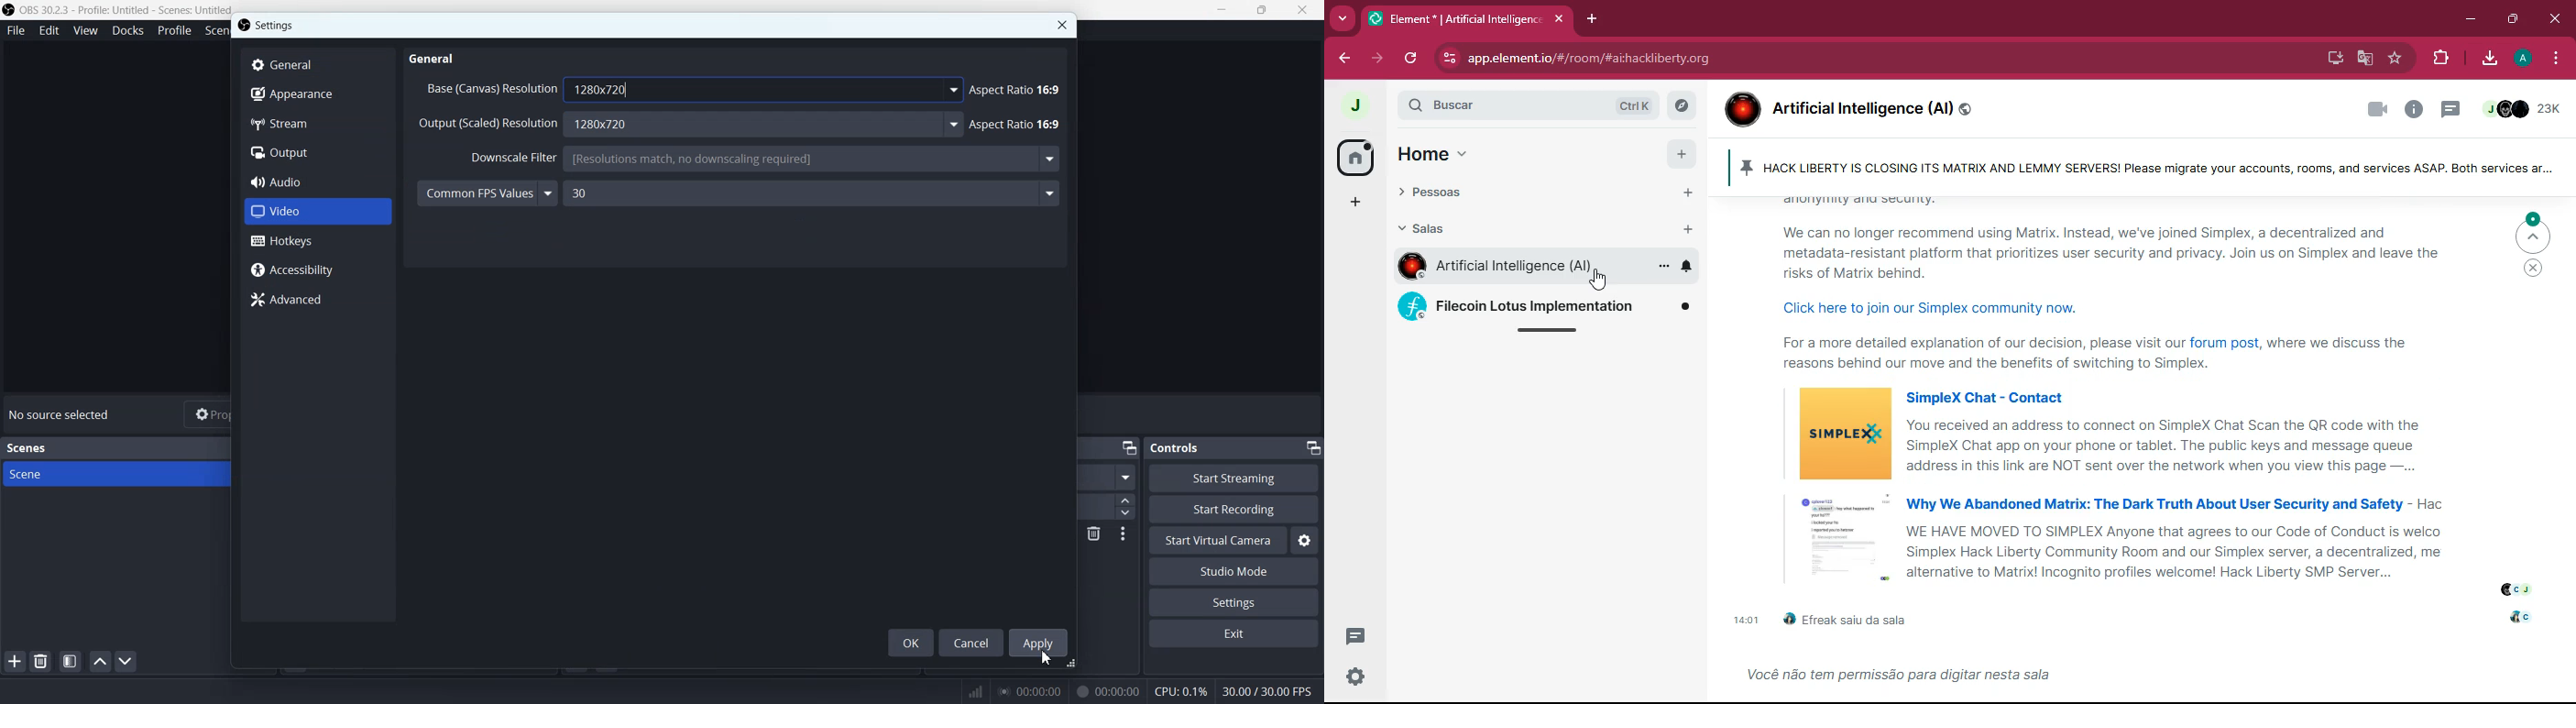  What do you see at coordinates (1354, 104) in the screenshot?
I see `J` at bounding box center [1354, 104].